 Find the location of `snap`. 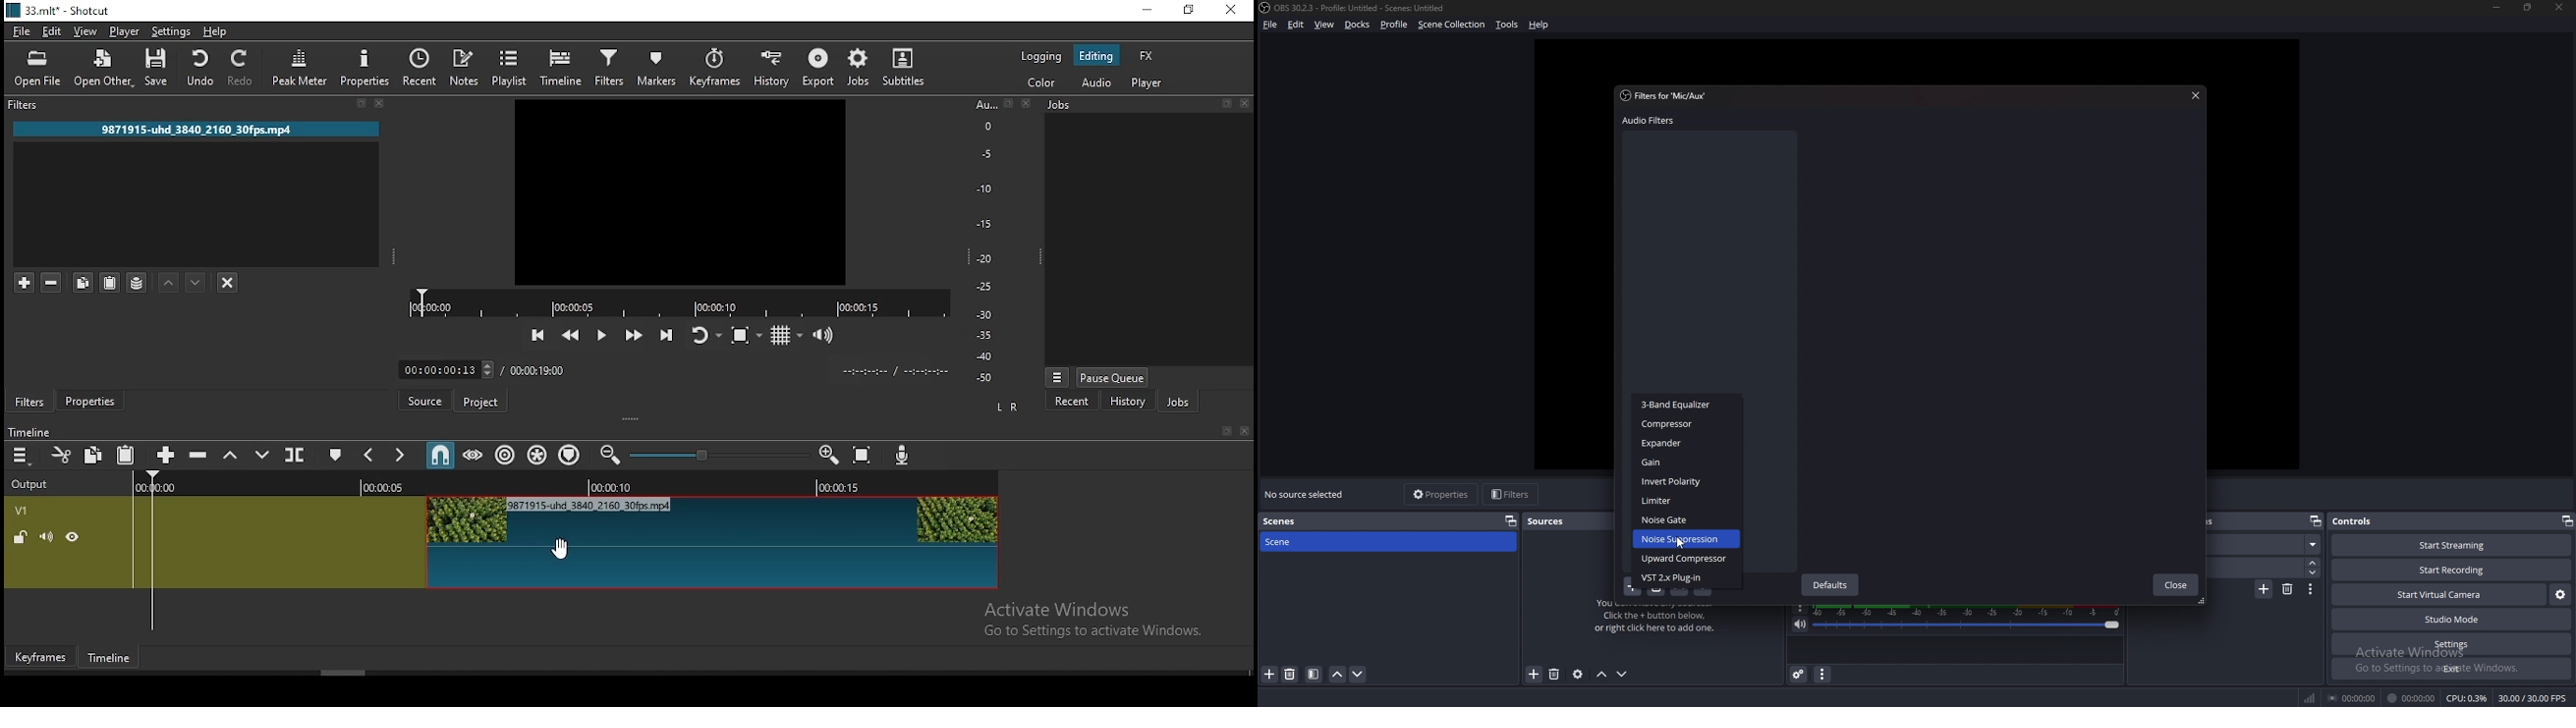

snap is located at coordinates (443, 457).